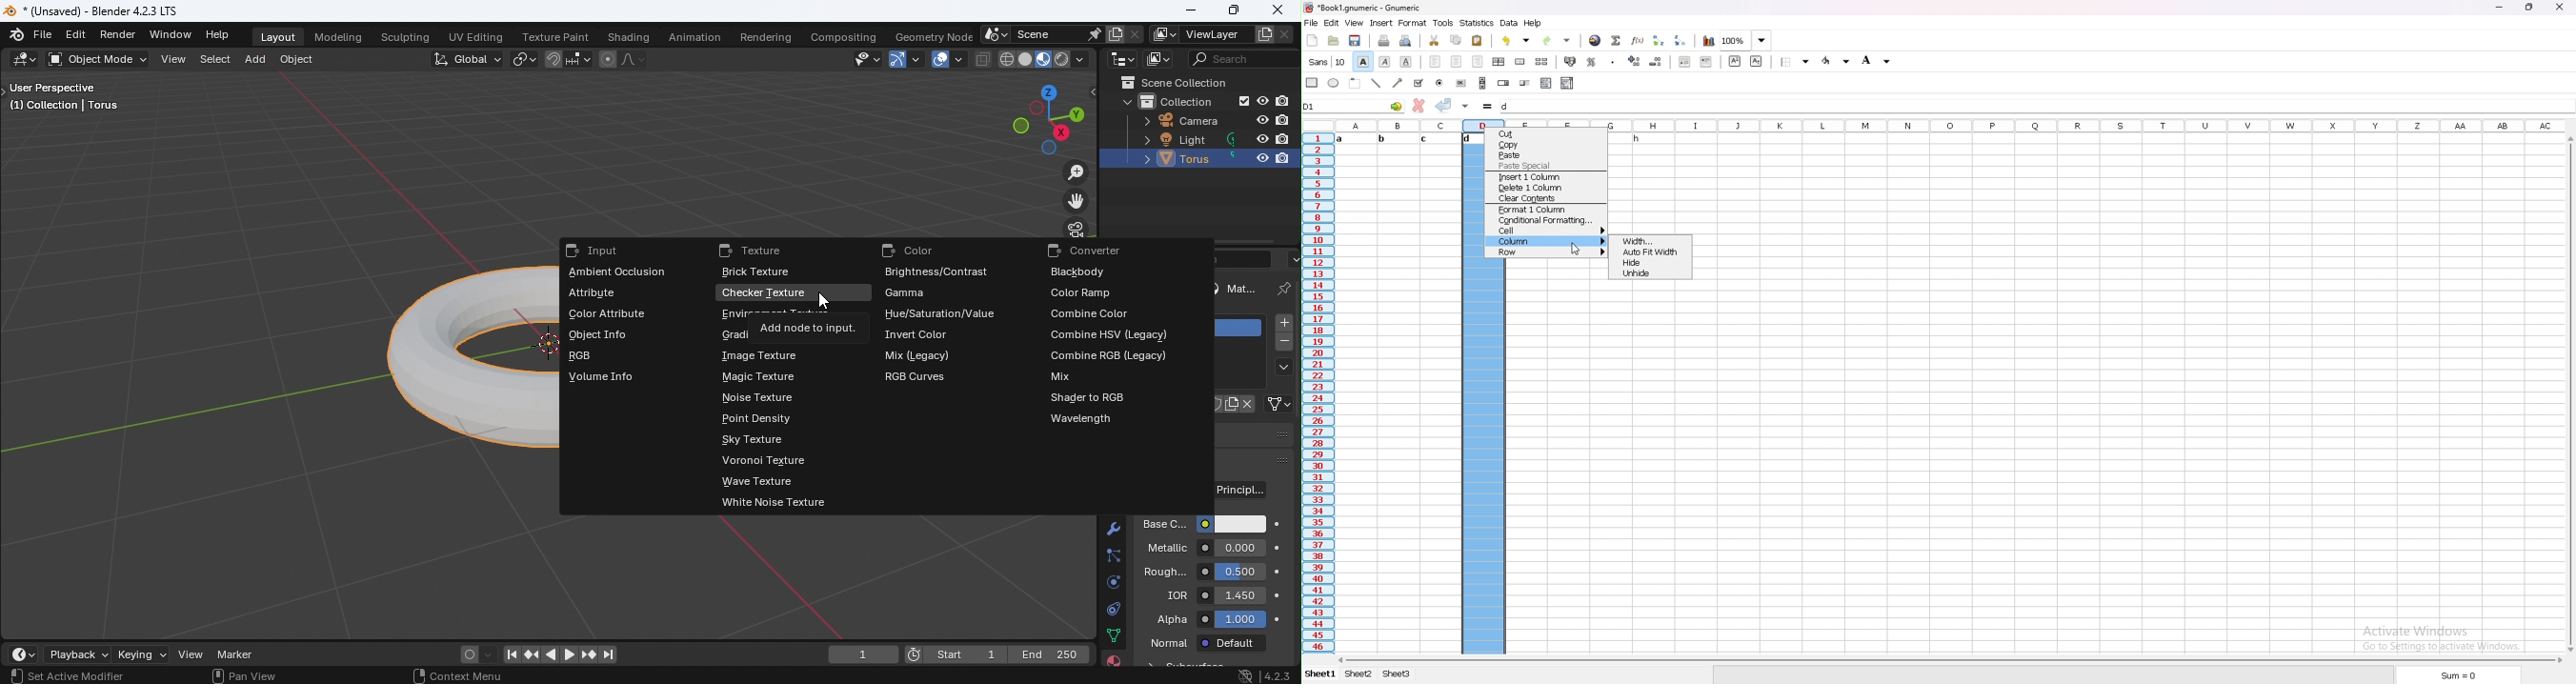  What do you see at coordinates (1335, 83) in the screenshot?
I see `ellipse` at bounding box center [1335, 83].